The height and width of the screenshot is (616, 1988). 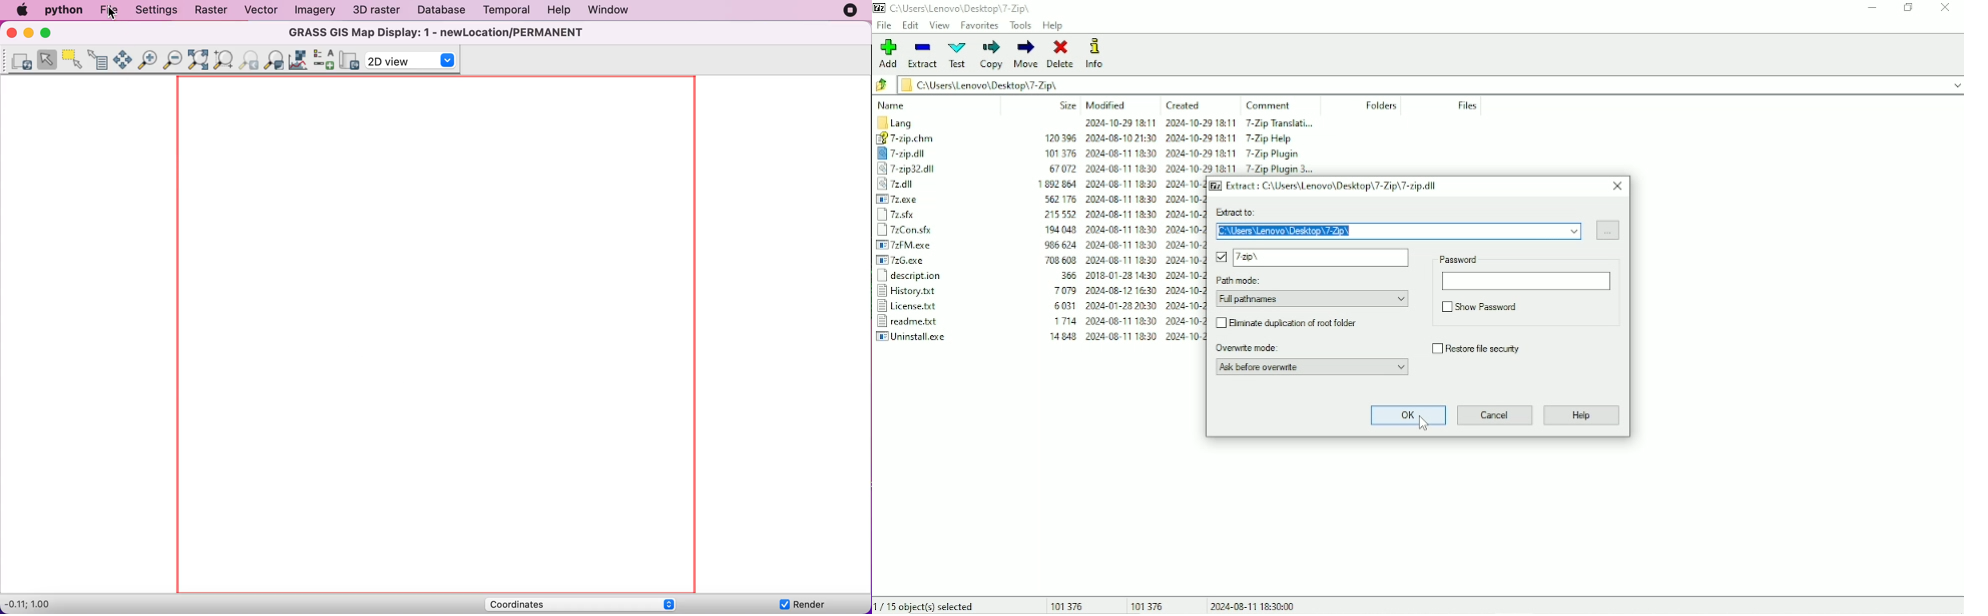 What do you see at coordinates (1312, 359) in the screenshot?
I see `Overwrite mode:` at bounding box center [1312, 359].